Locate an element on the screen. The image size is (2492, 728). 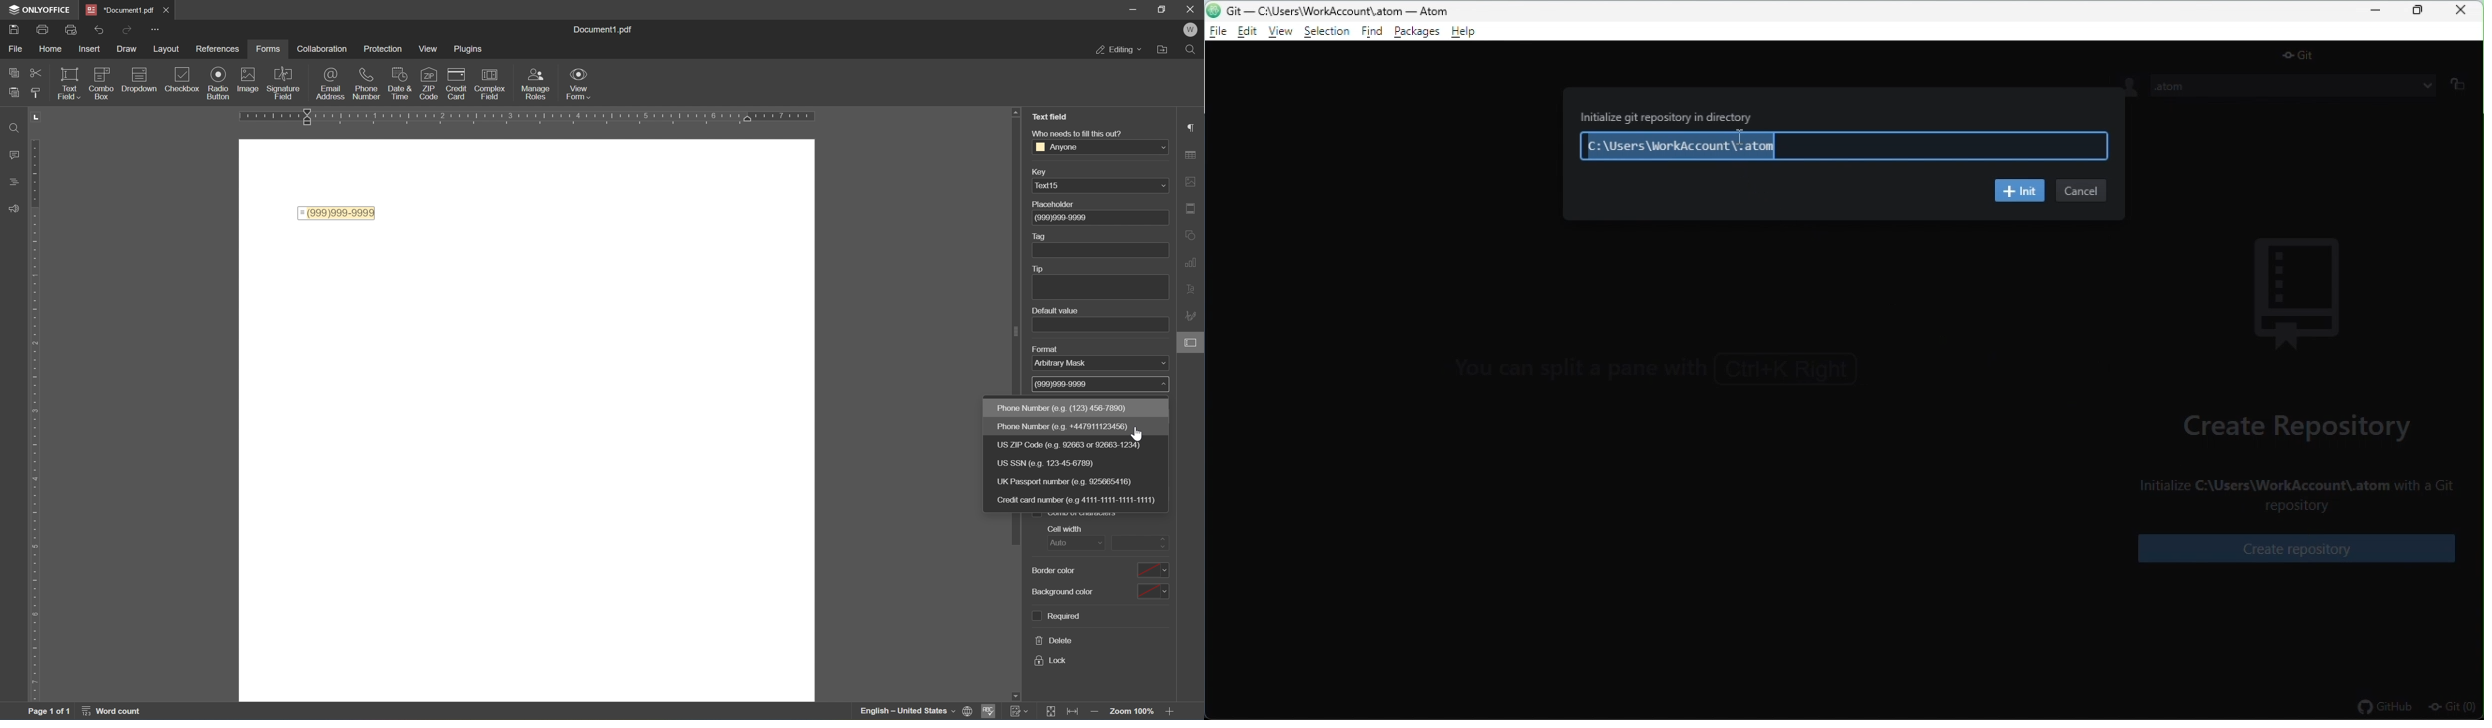
phone number format is located at coordinates (1065, 384).